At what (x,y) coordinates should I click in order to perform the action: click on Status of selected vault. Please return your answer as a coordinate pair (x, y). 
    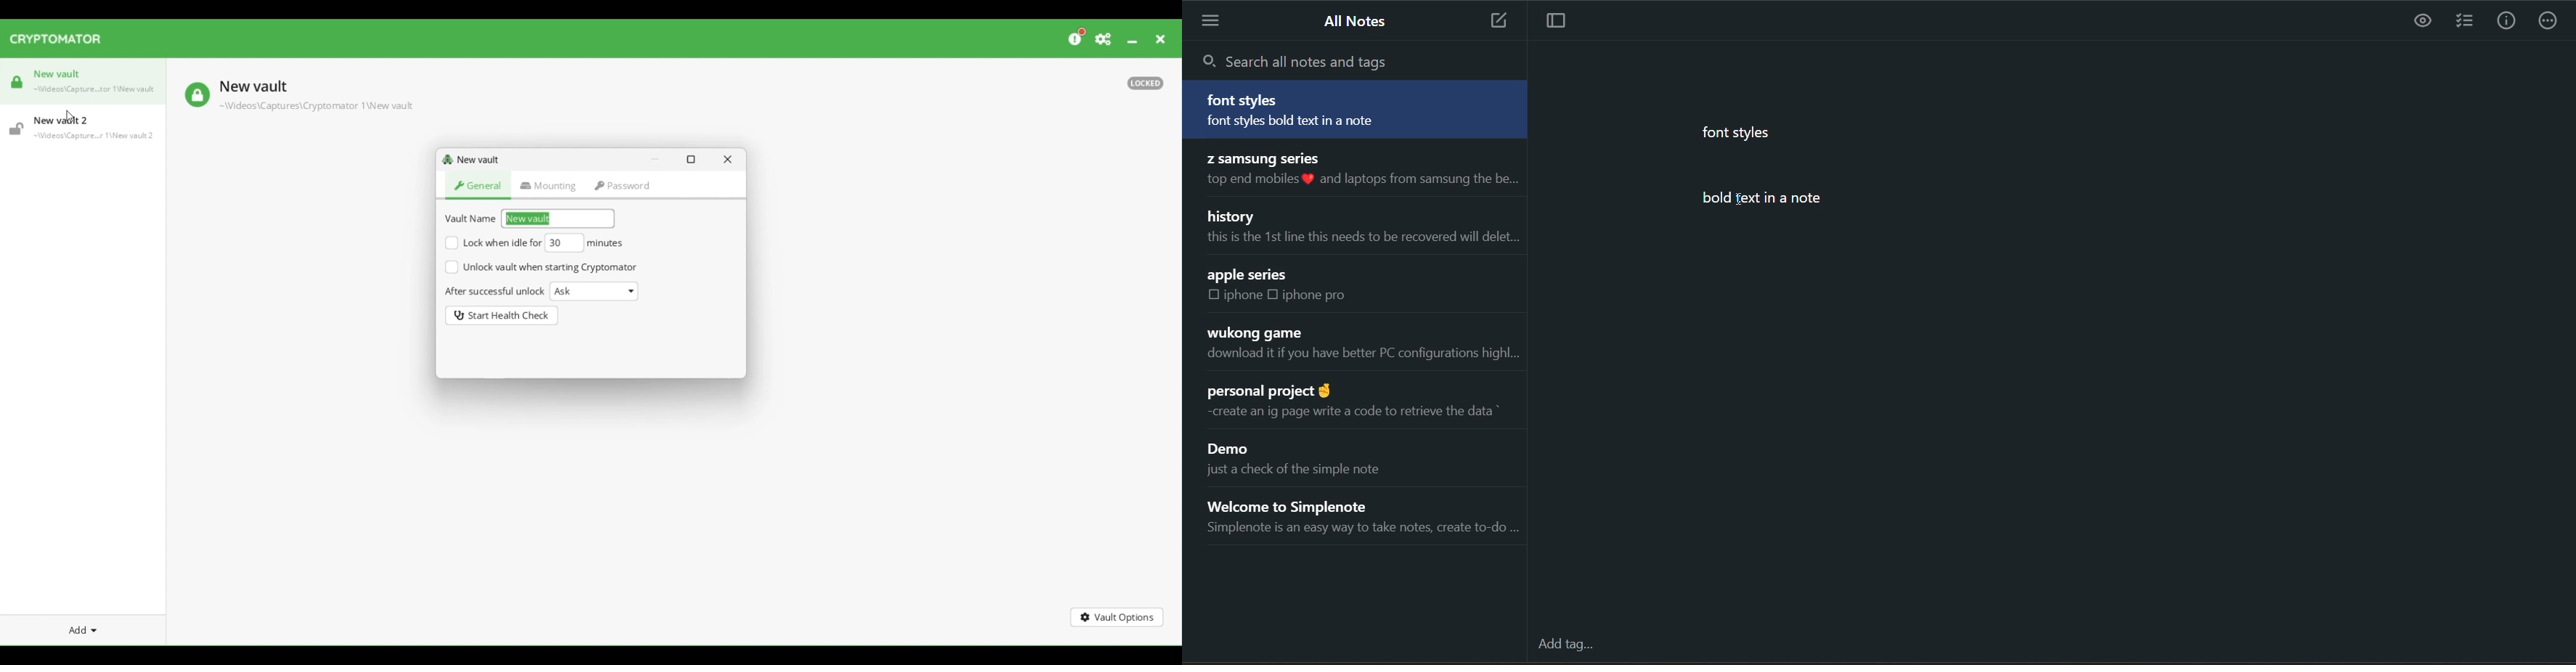
    Looking at the image, I should click on (197, 95).